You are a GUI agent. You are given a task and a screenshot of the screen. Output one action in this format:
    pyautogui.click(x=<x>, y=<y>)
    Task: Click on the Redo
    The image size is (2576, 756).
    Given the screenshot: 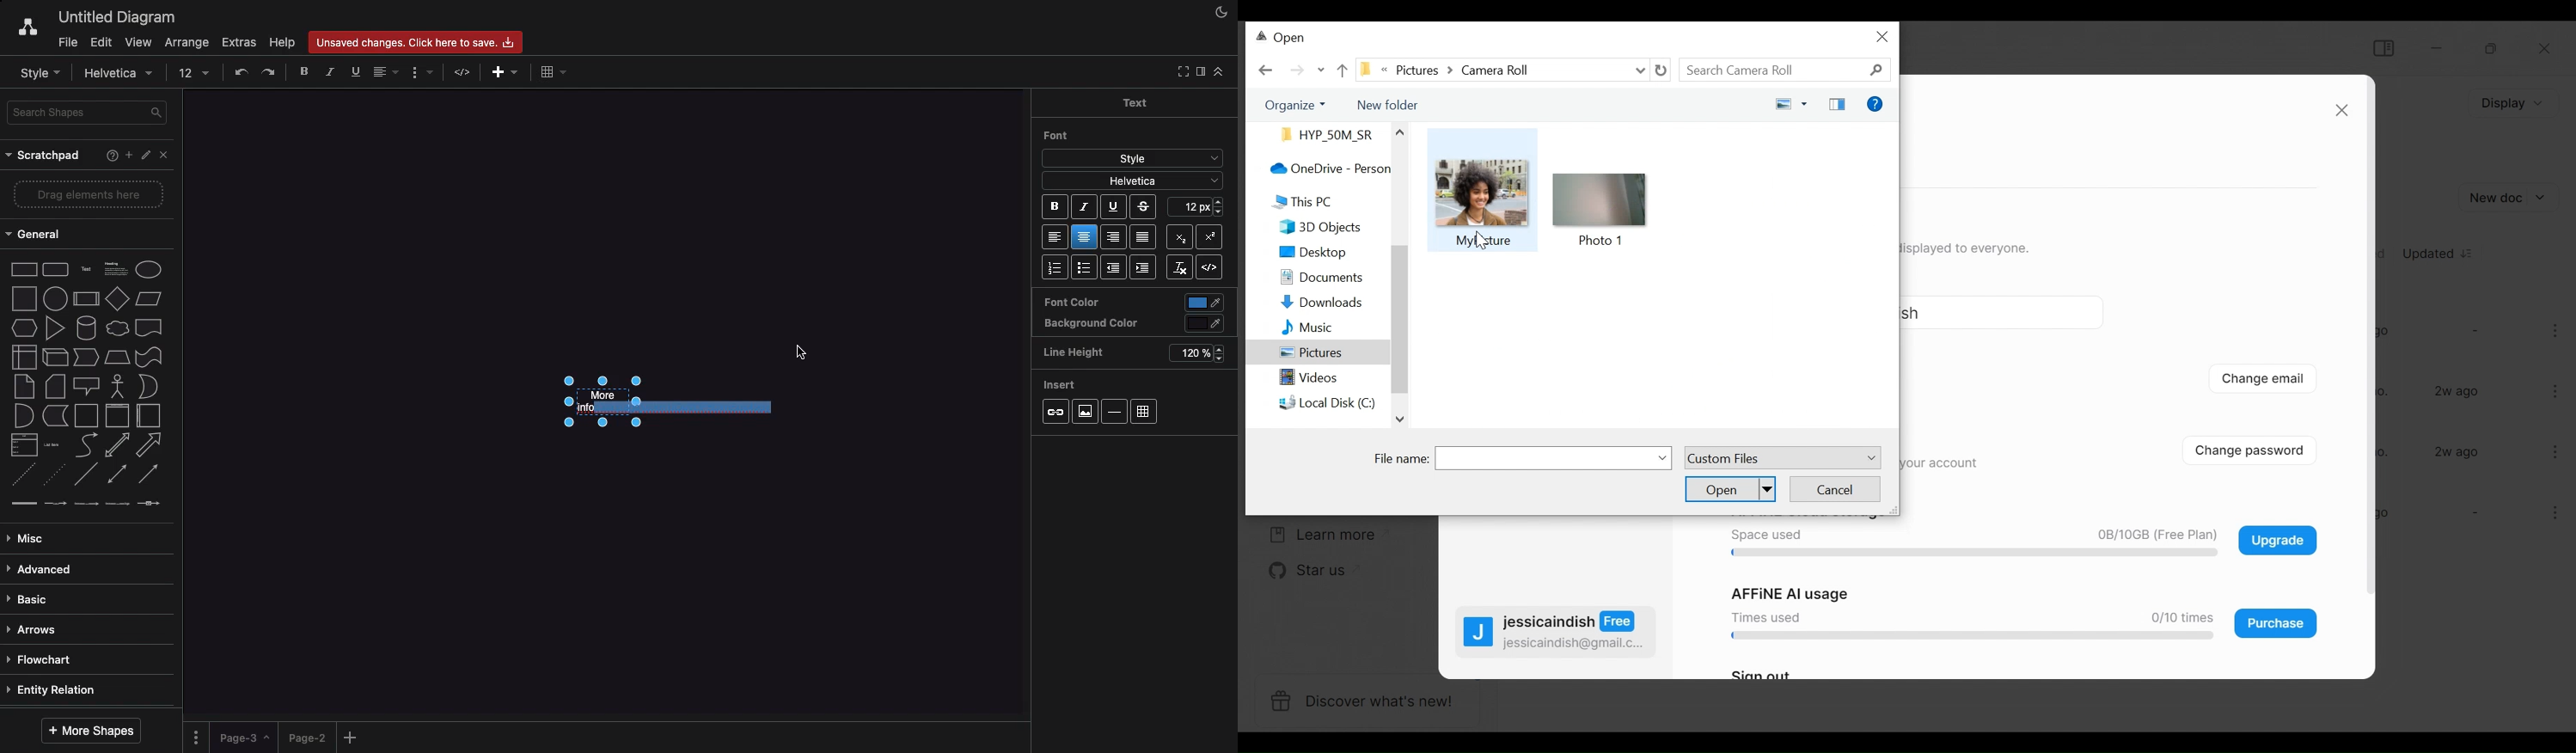 What is the action you would take?
    pyautogui.click(x=270, y=72)
    